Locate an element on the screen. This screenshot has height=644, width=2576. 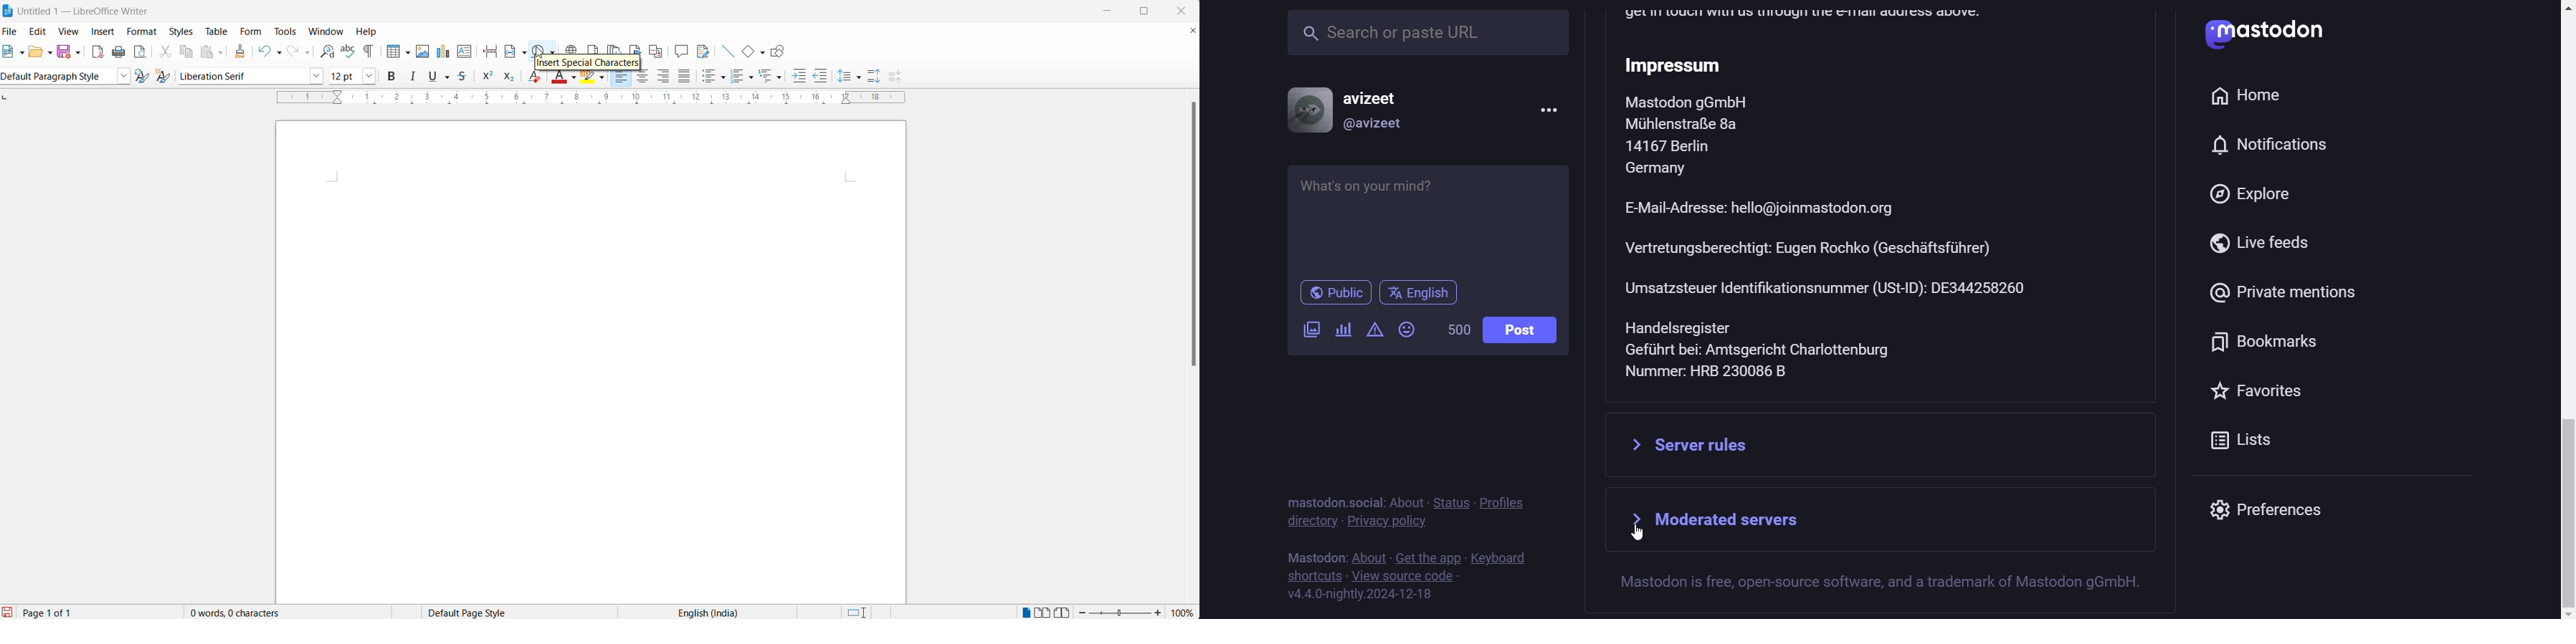
decrease indent is located at coordinates (823, 75).